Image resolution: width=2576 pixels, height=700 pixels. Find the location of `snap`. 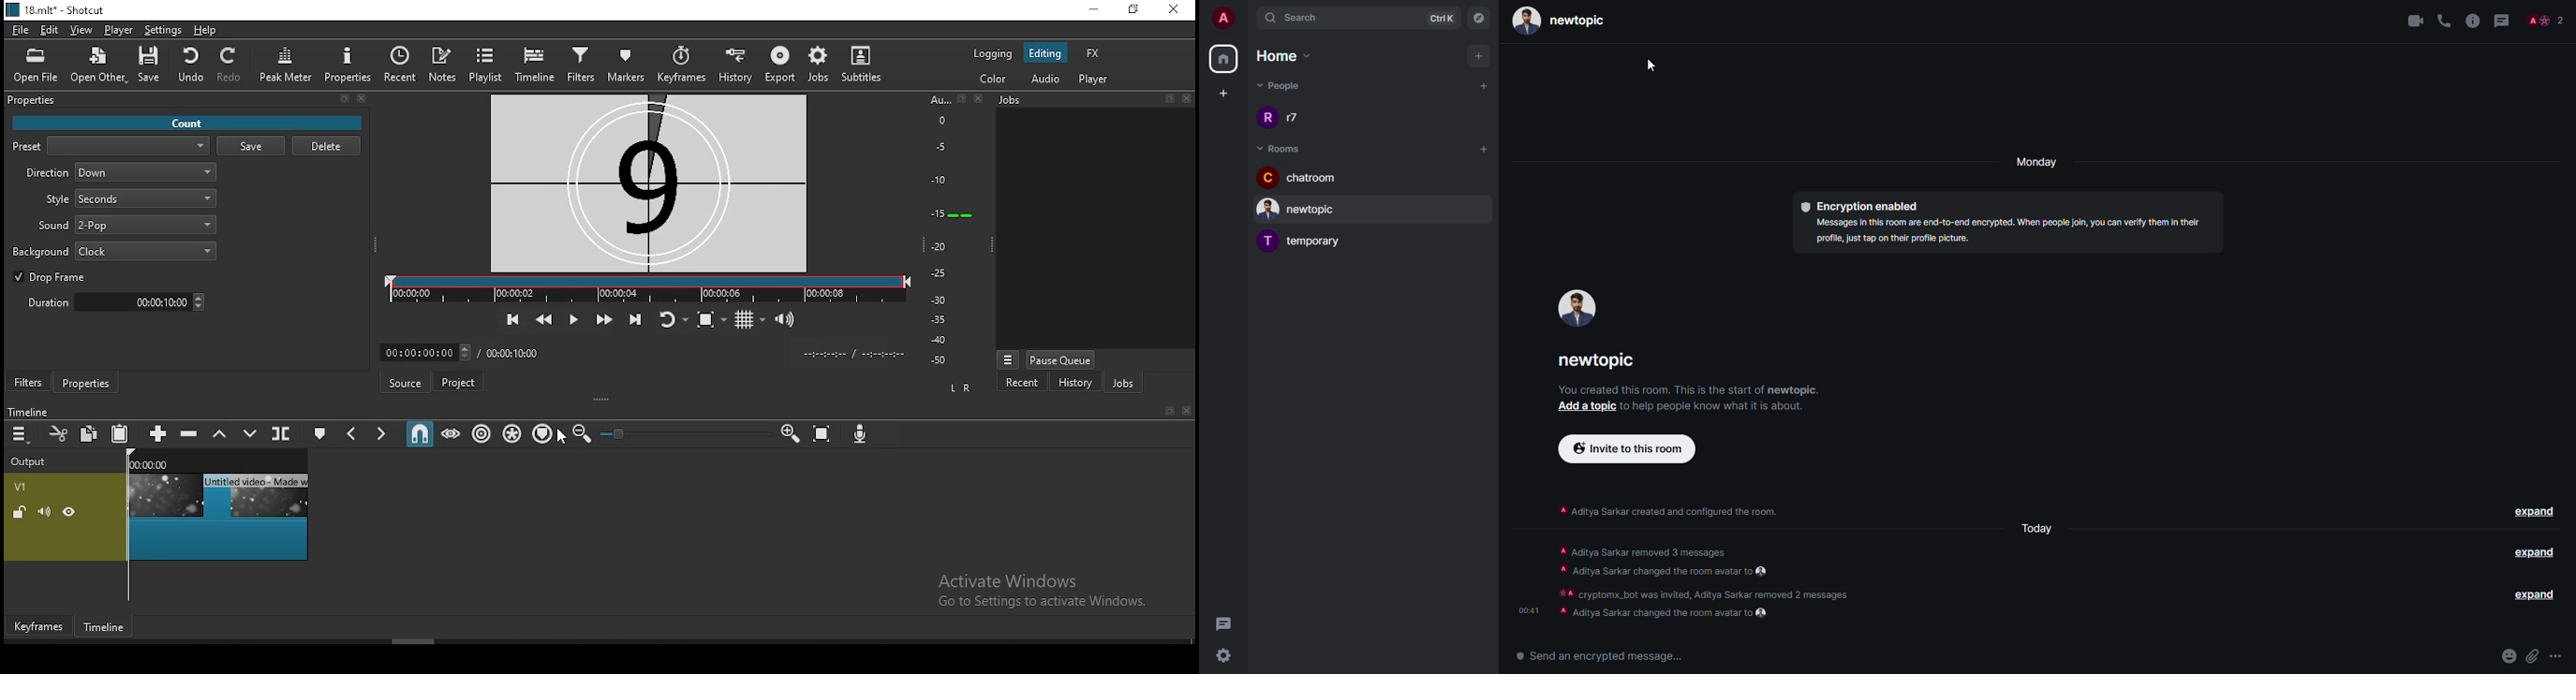

snap is located at coordinates (422, 436).